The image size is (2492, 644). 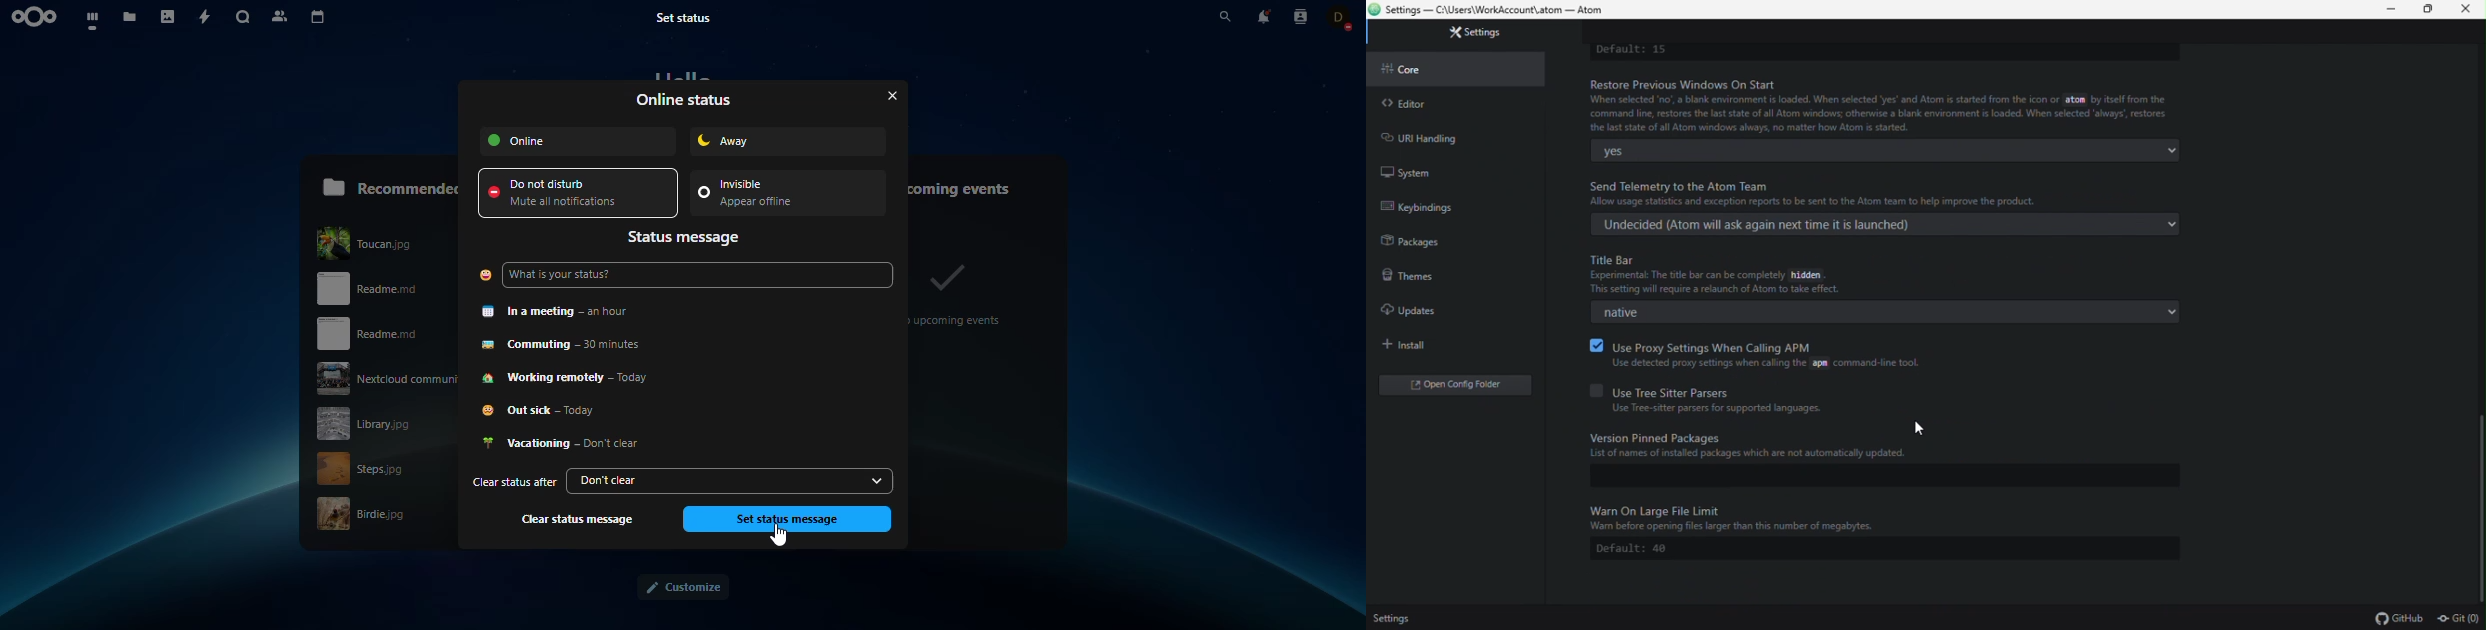 What do you see at coordinates (207, 18) in the screenshot?
I see `activity` at bounding box center [207, 18].